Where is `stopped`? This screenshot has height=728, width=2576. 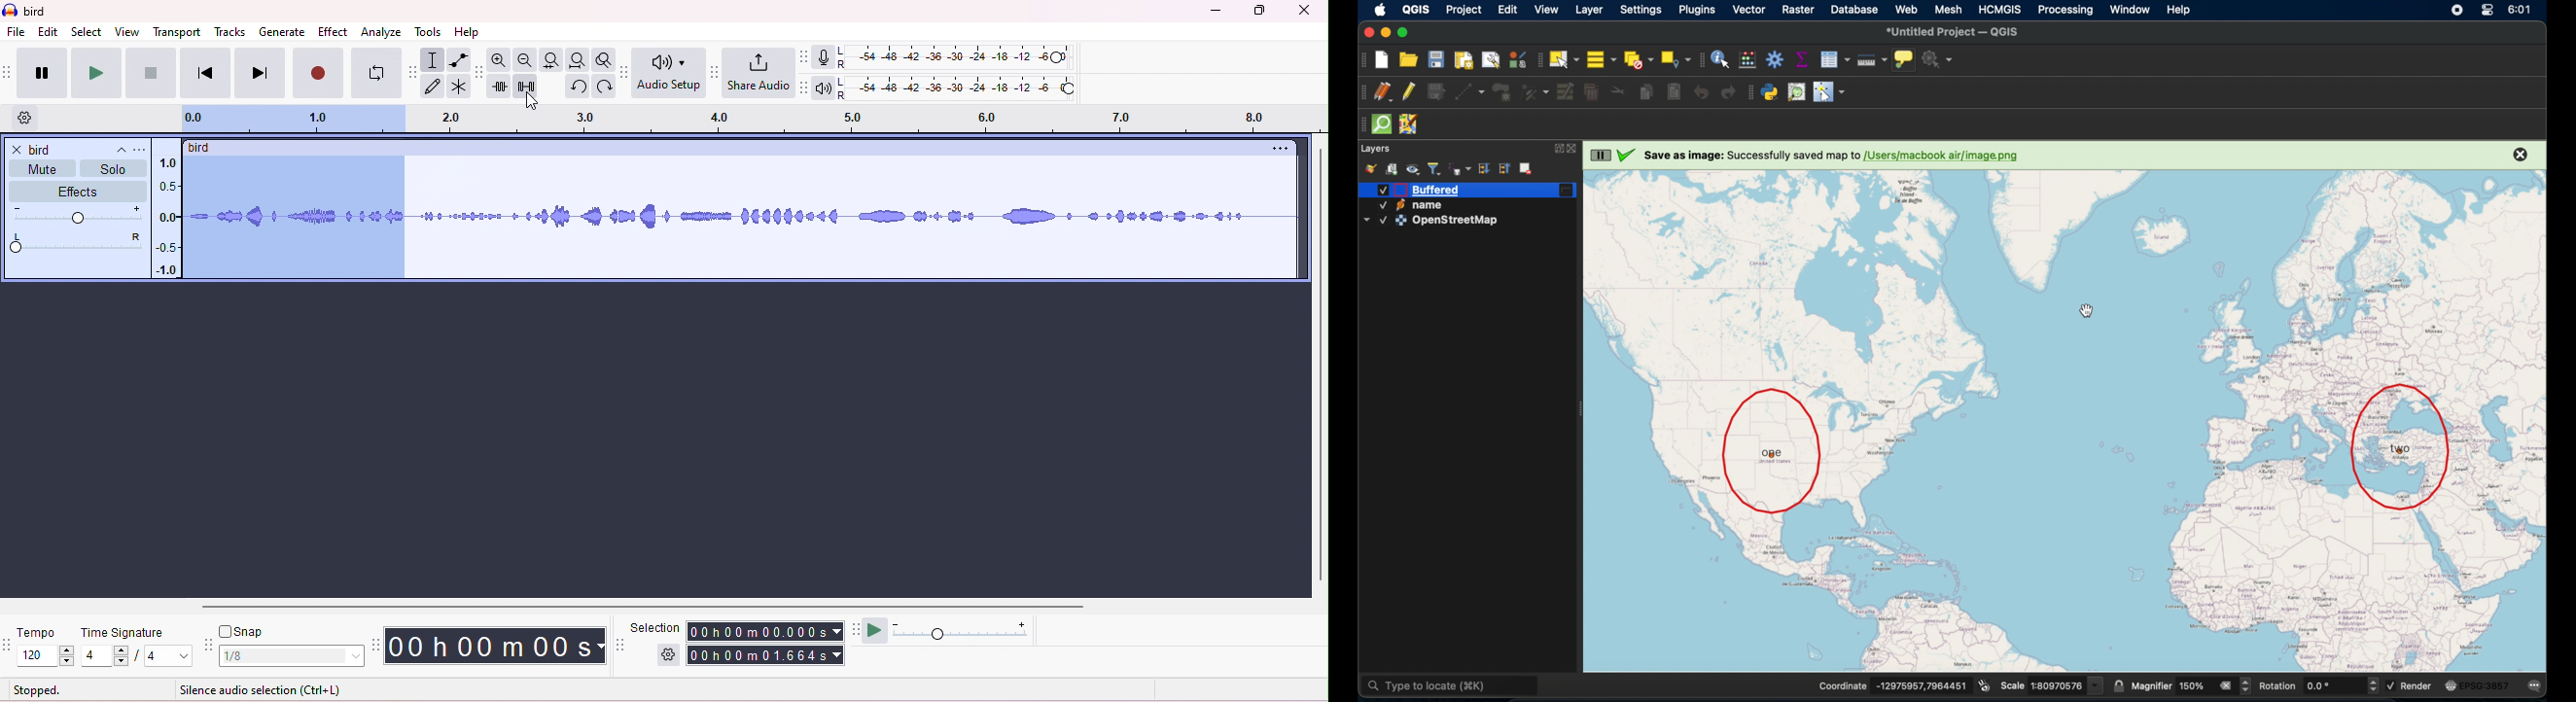 stopped is located at coordinates (37, 691).